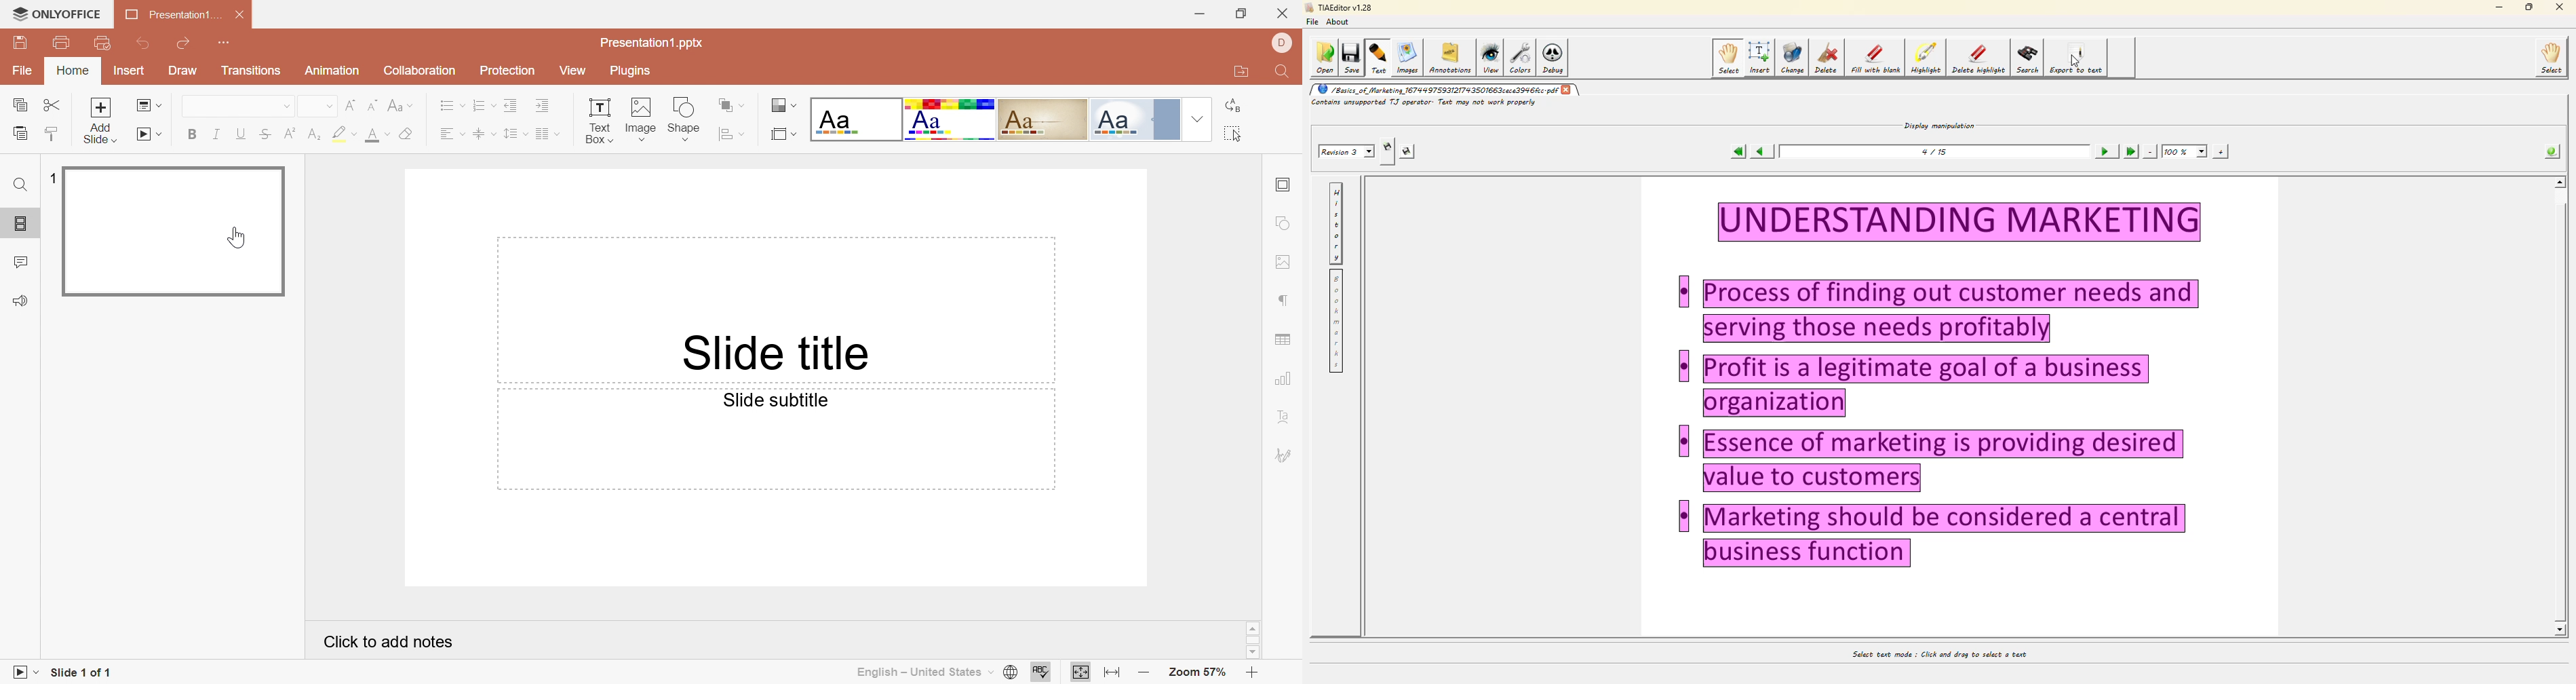 This screenshot has height=700, width=2576. What do you see at coordinates (289, 132) in the screenshot?
I see `Superscript` at bounding box center [289, 132].